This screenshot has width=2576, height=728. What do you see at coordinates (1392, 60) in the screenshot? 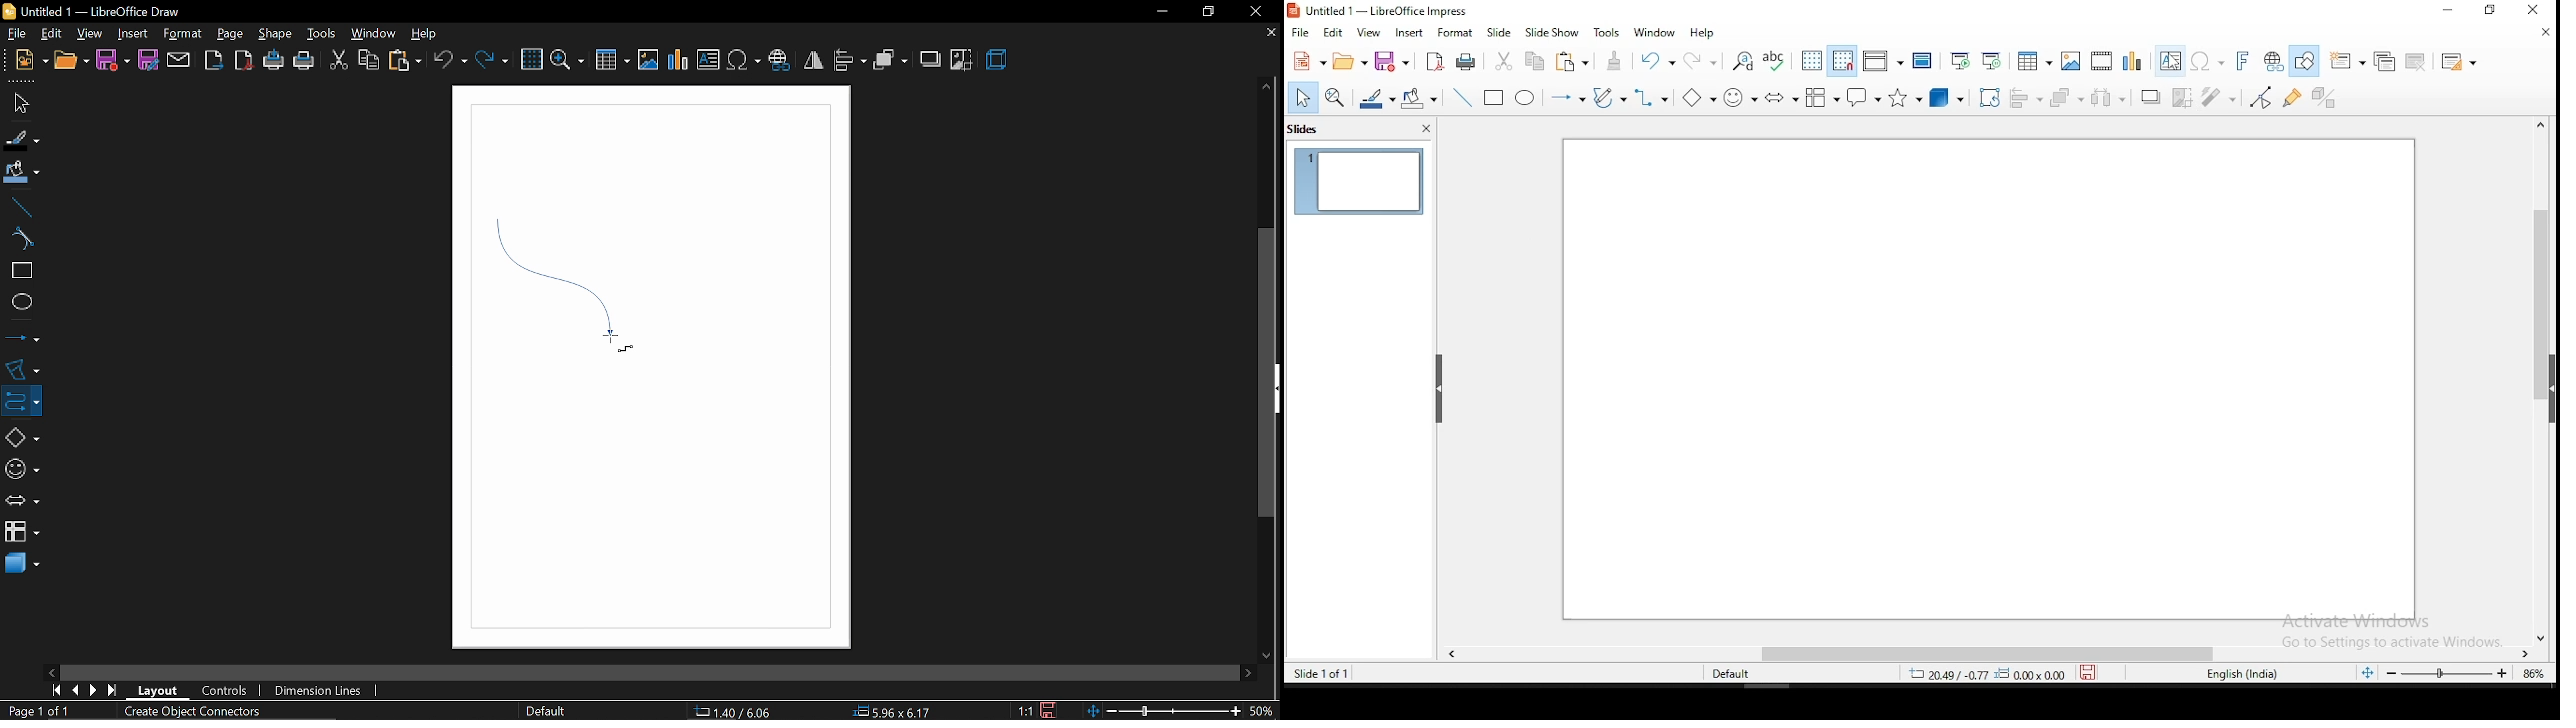
I see `save` at bounding box center [1392, 60].